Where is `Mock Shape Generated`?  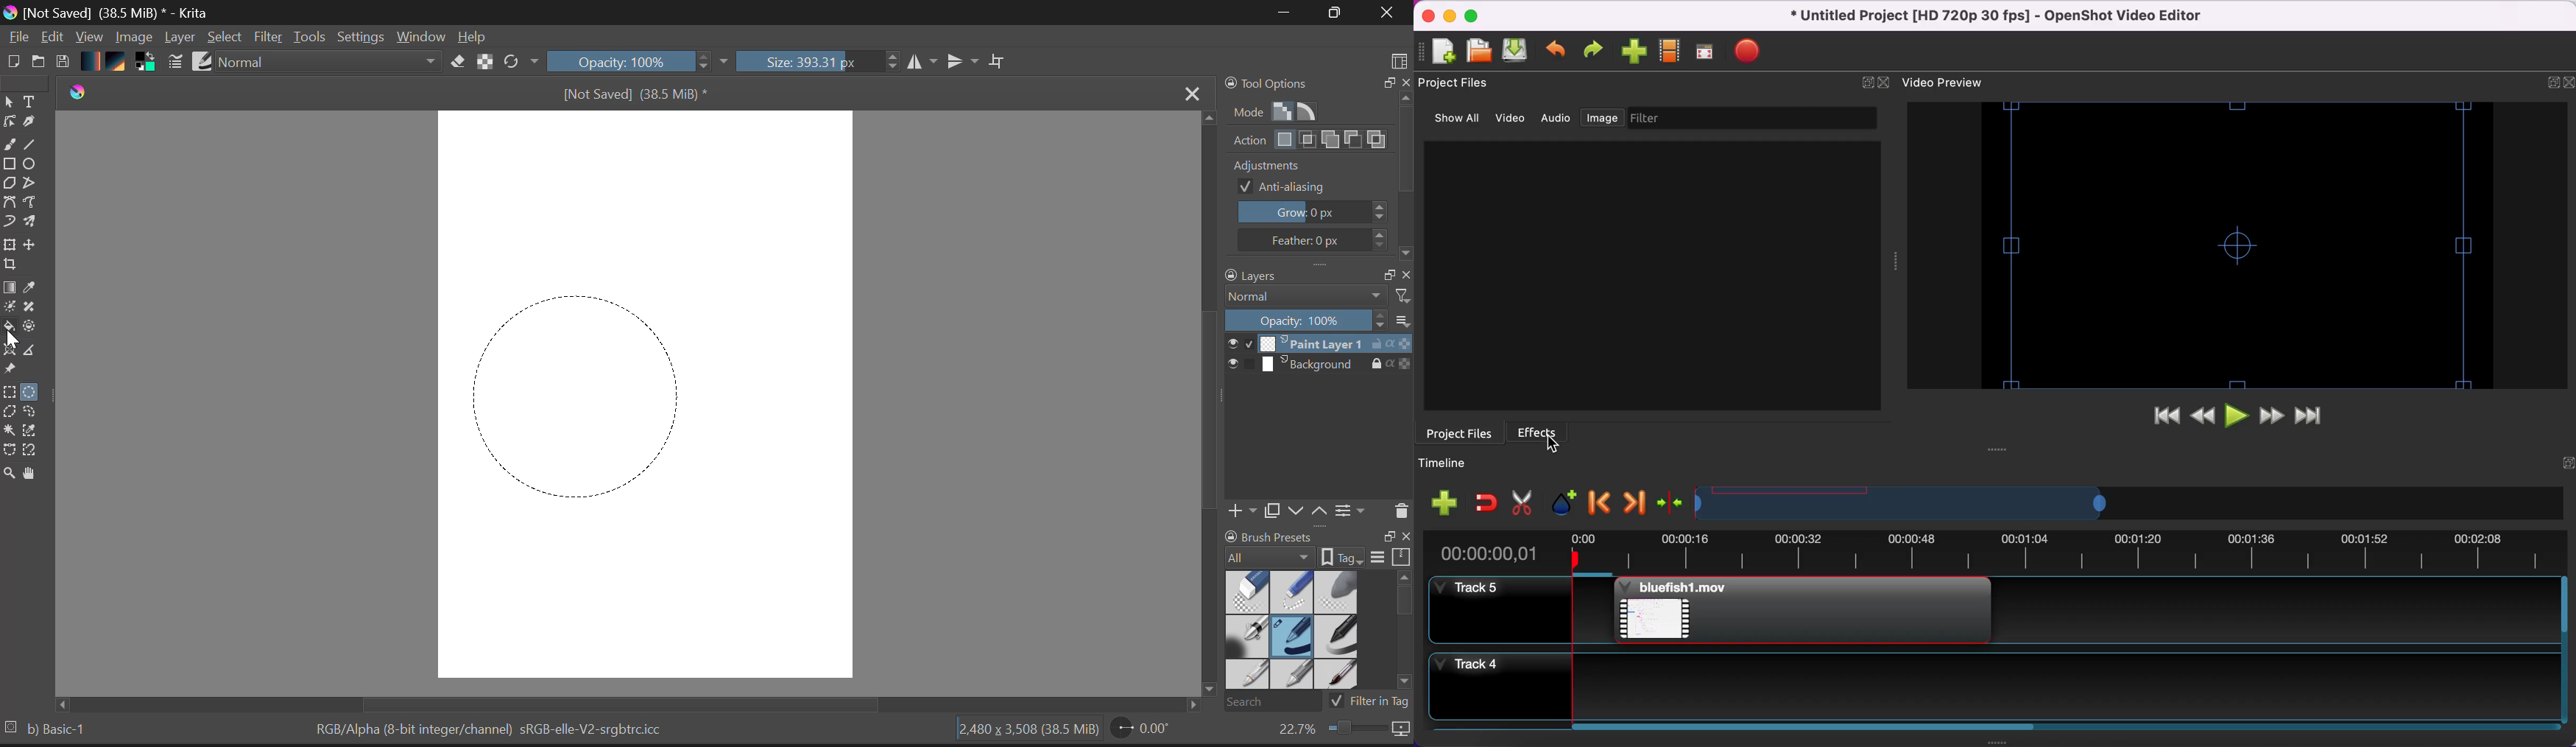
Mock Shape Generated is located at coordinates (569, 390).